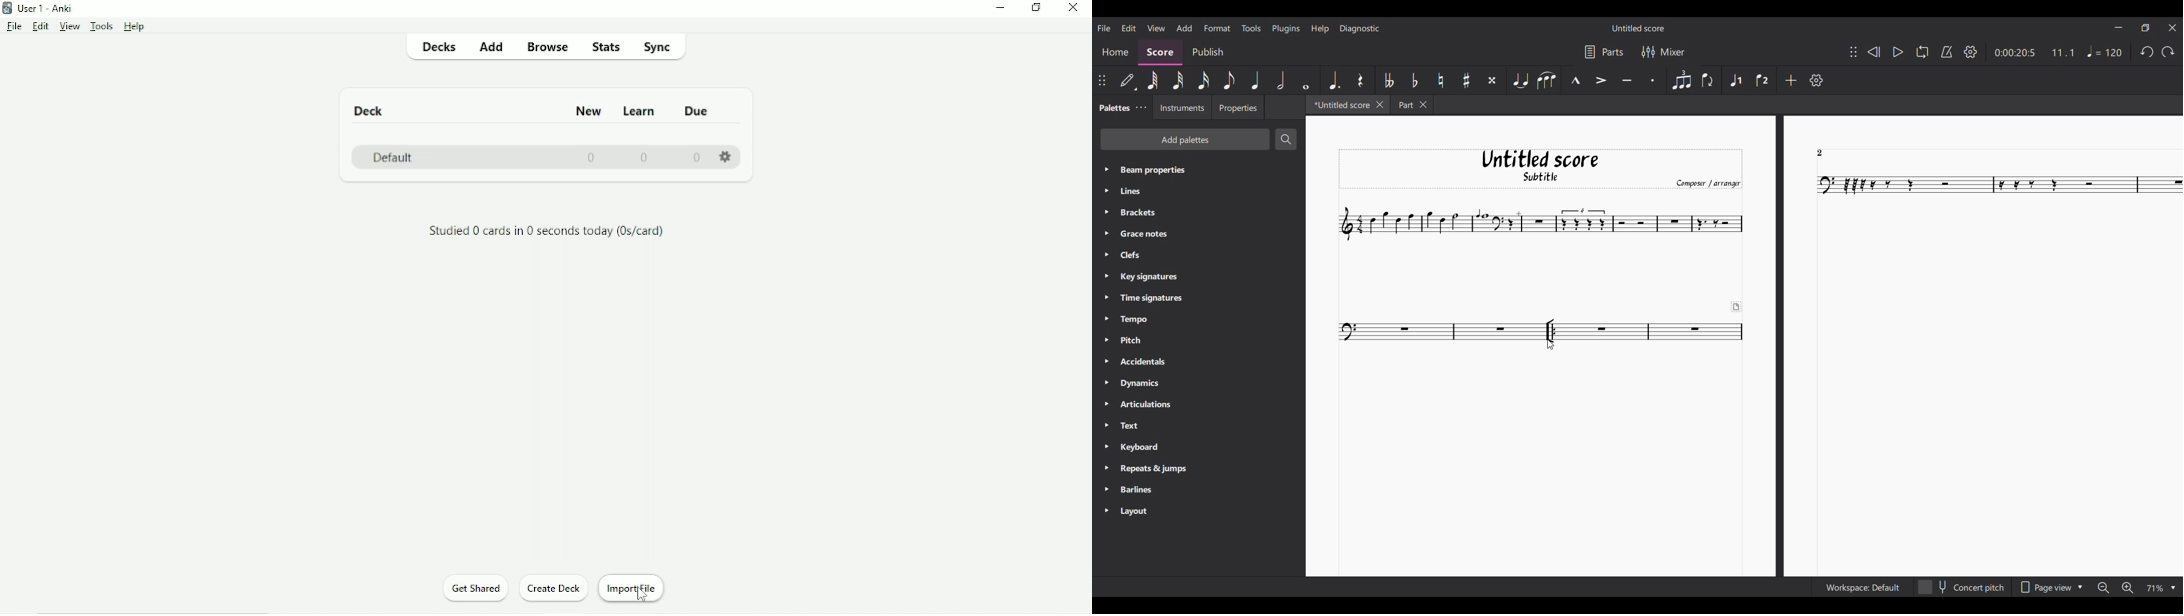  I want to click on Toggle sharp, so click(1466, 80).